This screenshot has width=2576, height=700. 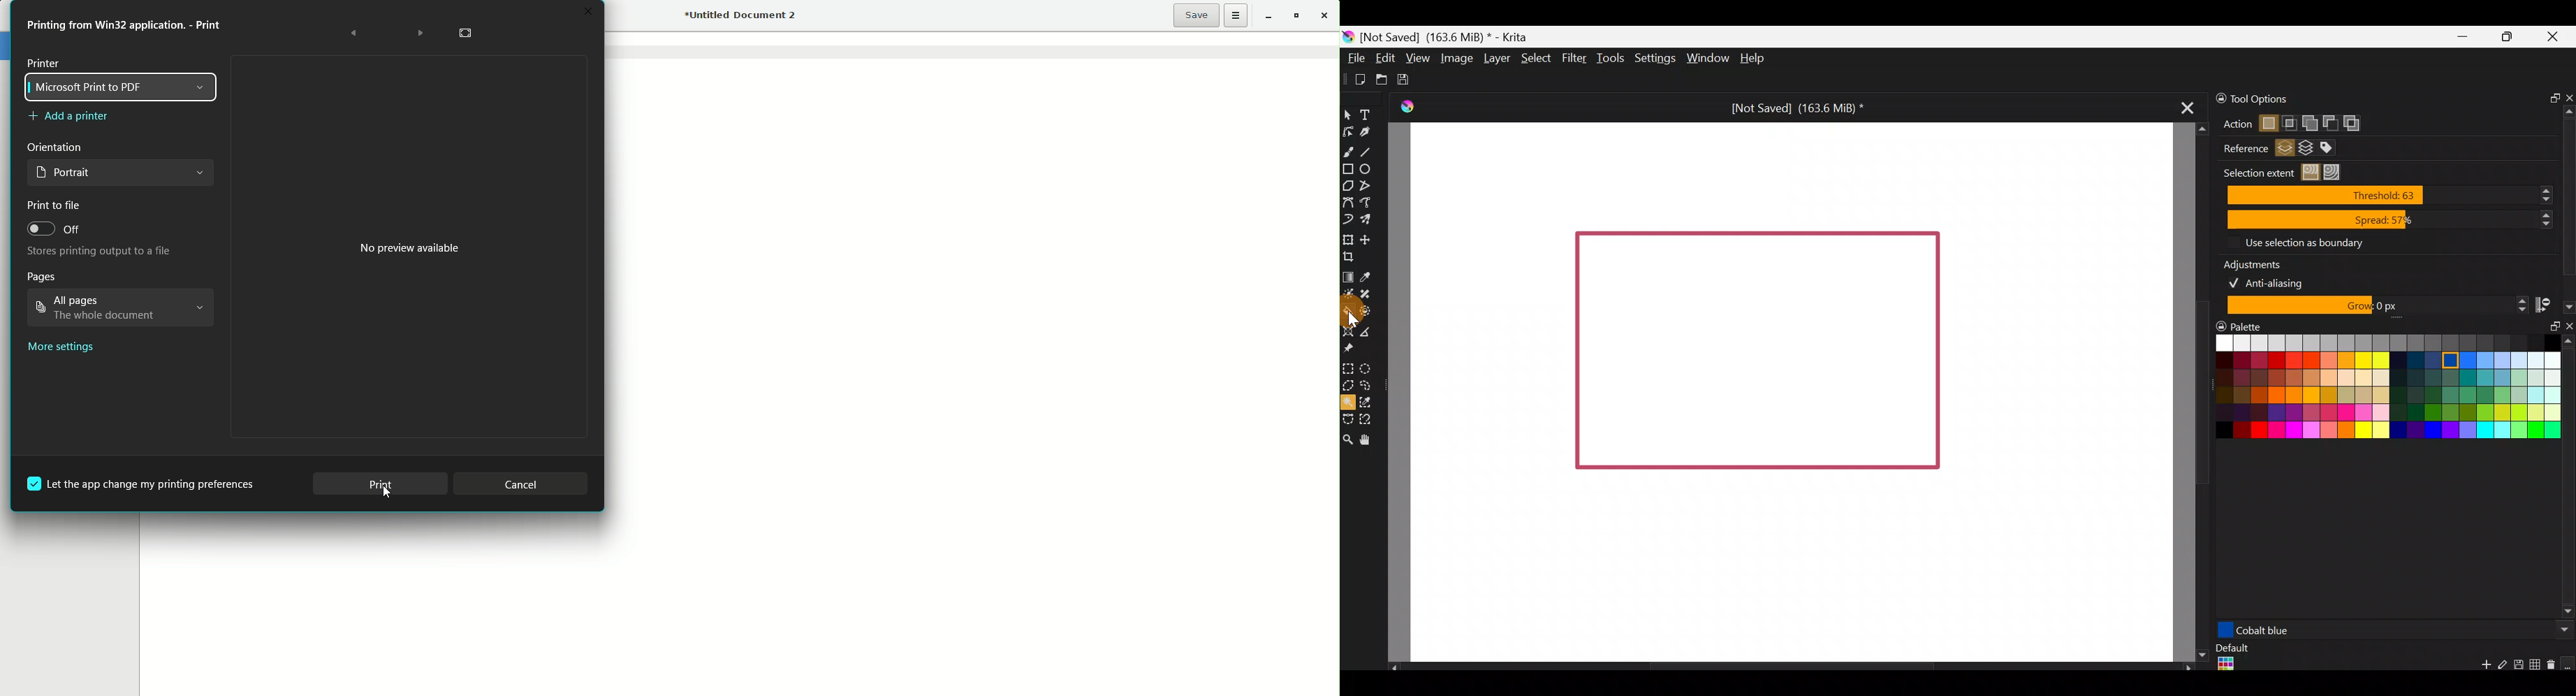 What do you see at coordinates (2285, 150) in the screenshot?
I see `Select regions from active layer` at bounding box center [2285, 150].